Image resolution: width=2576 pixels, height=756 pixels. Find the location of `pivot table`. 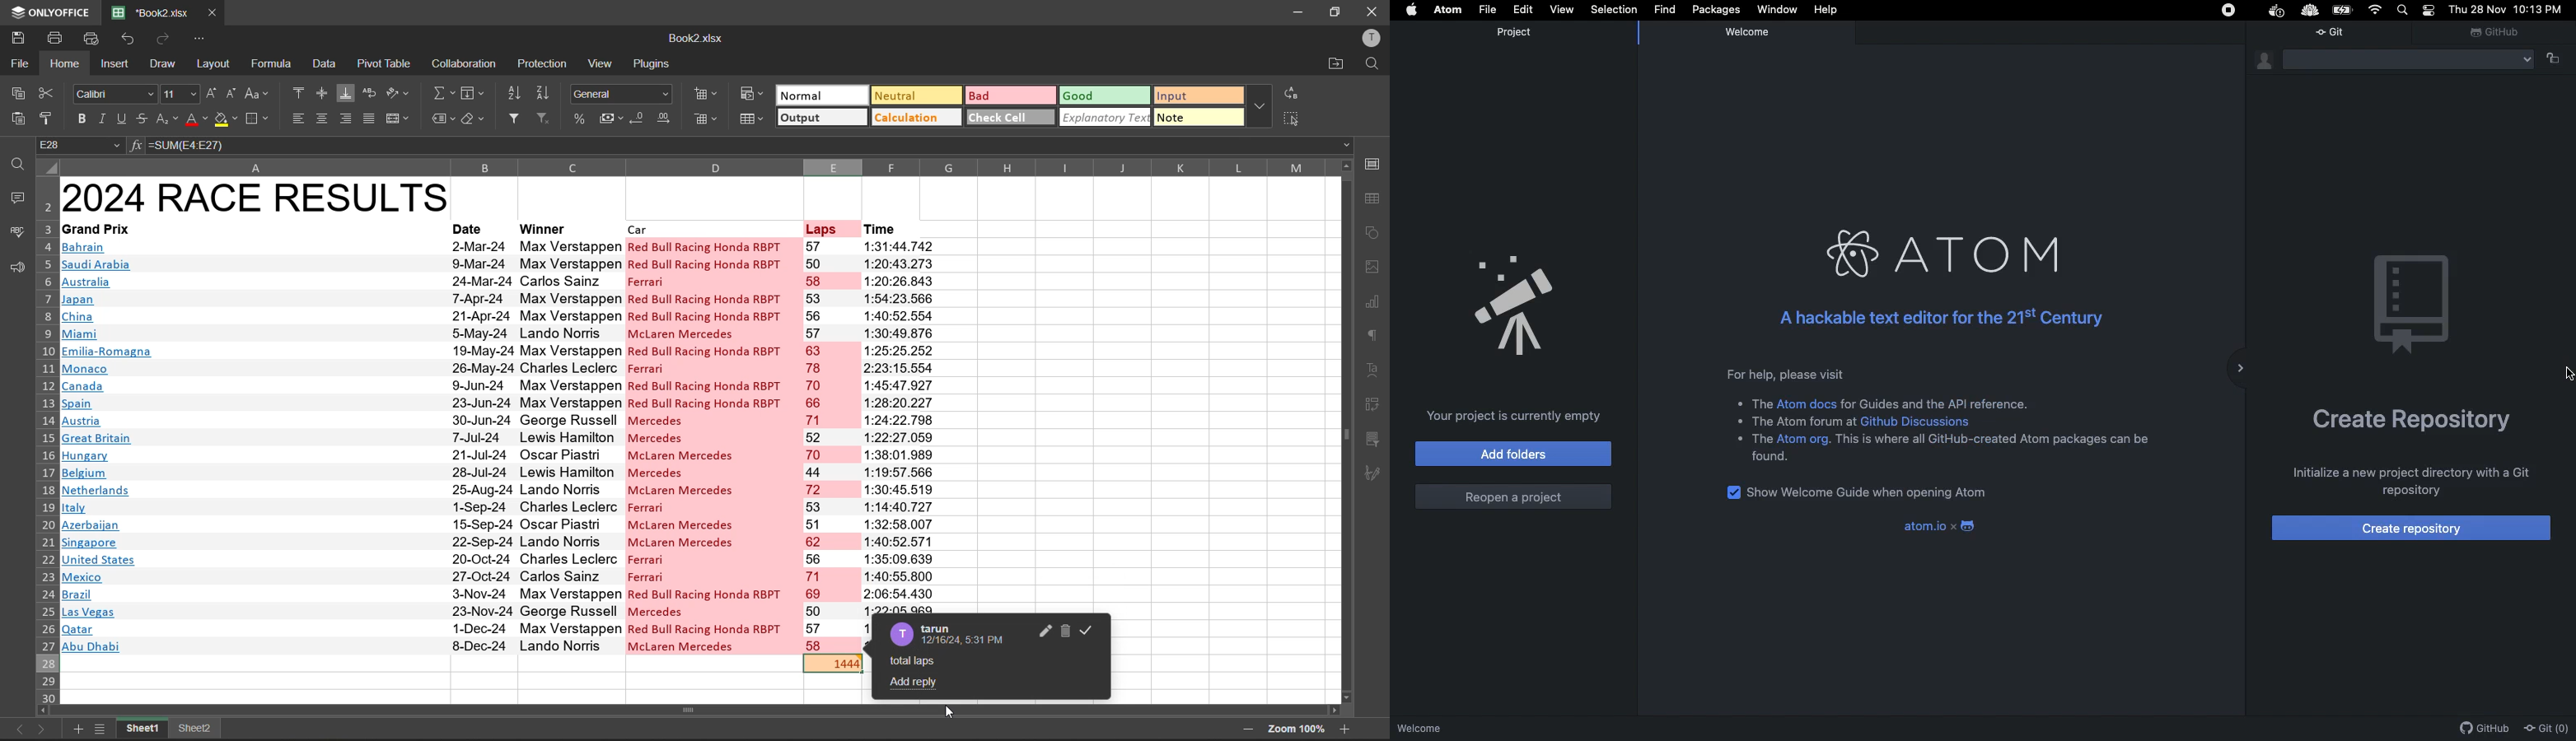

pivot table is located at coordinates (388, 64).